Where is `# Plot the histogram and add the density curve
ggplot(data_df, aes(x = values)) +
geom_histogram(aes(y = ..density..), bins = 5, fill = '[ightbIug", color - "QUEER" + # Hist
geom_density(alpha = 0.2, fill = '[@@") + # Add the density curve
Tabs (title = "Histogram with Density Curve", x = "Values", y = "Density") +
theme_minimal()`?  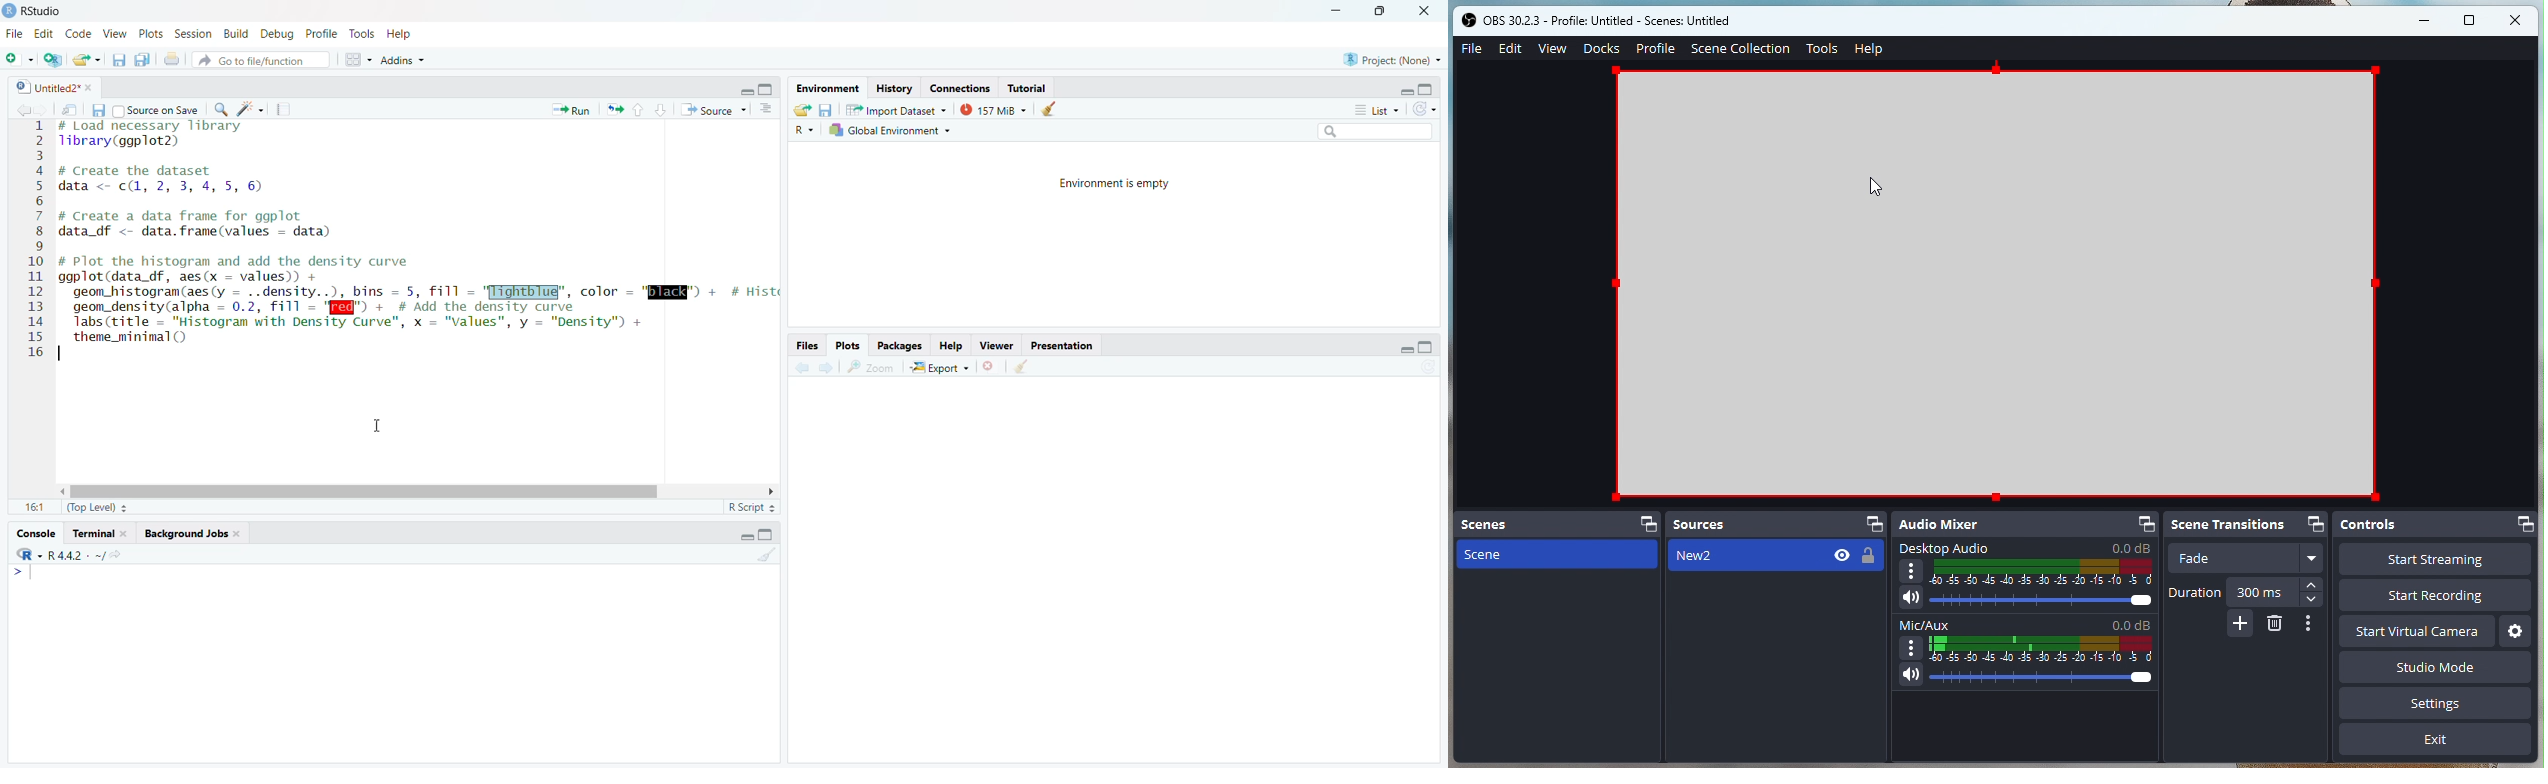 # Plot the histogram and add the density curve
ggplot(data_df, aes(x = values)) +
geom_histogram(aes(y = ..density..), bins = 5, fill = '[ightbIug", color - "QUEER" + # Hist
geom_density(alpha = 0.2, fill = '[@@") + # Add the density curve
Tabs (title = "Histogram with Density Curve", x = "Values", y = "Density") +
theme_minimal() is located at coordinates (420, 299).